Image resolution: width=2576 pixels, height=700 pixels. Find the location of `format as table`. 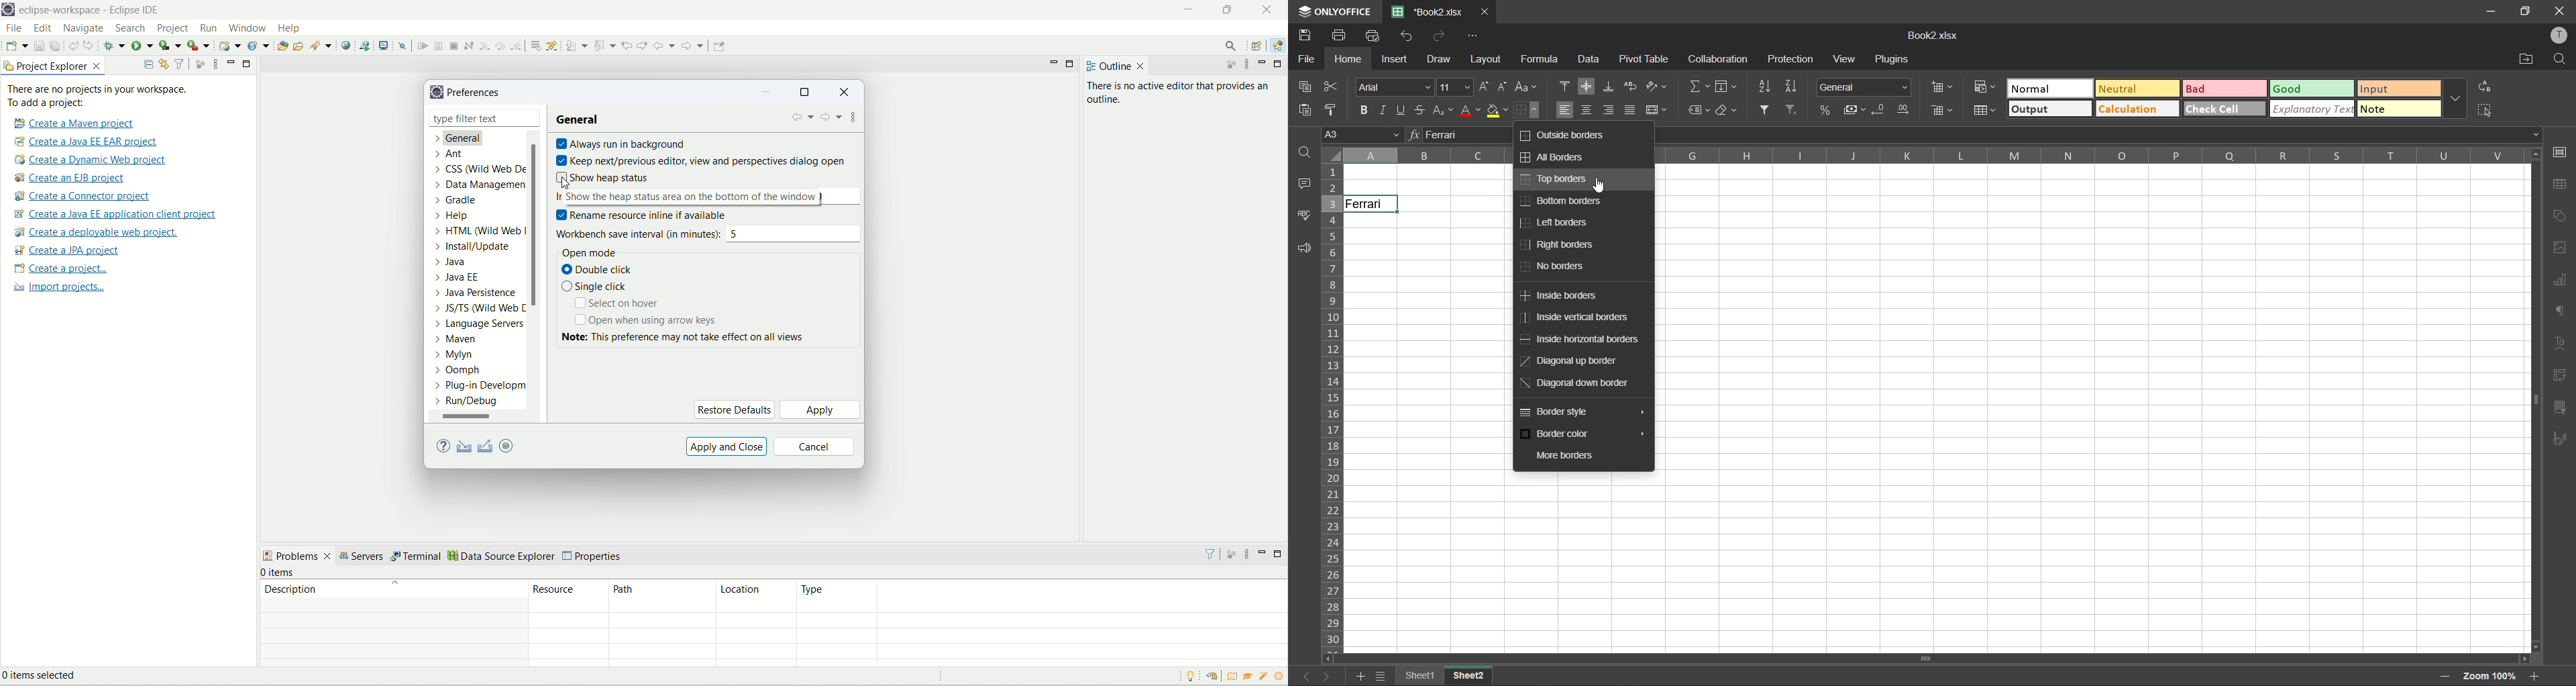

format as table is located at coordinates (1986, 111).